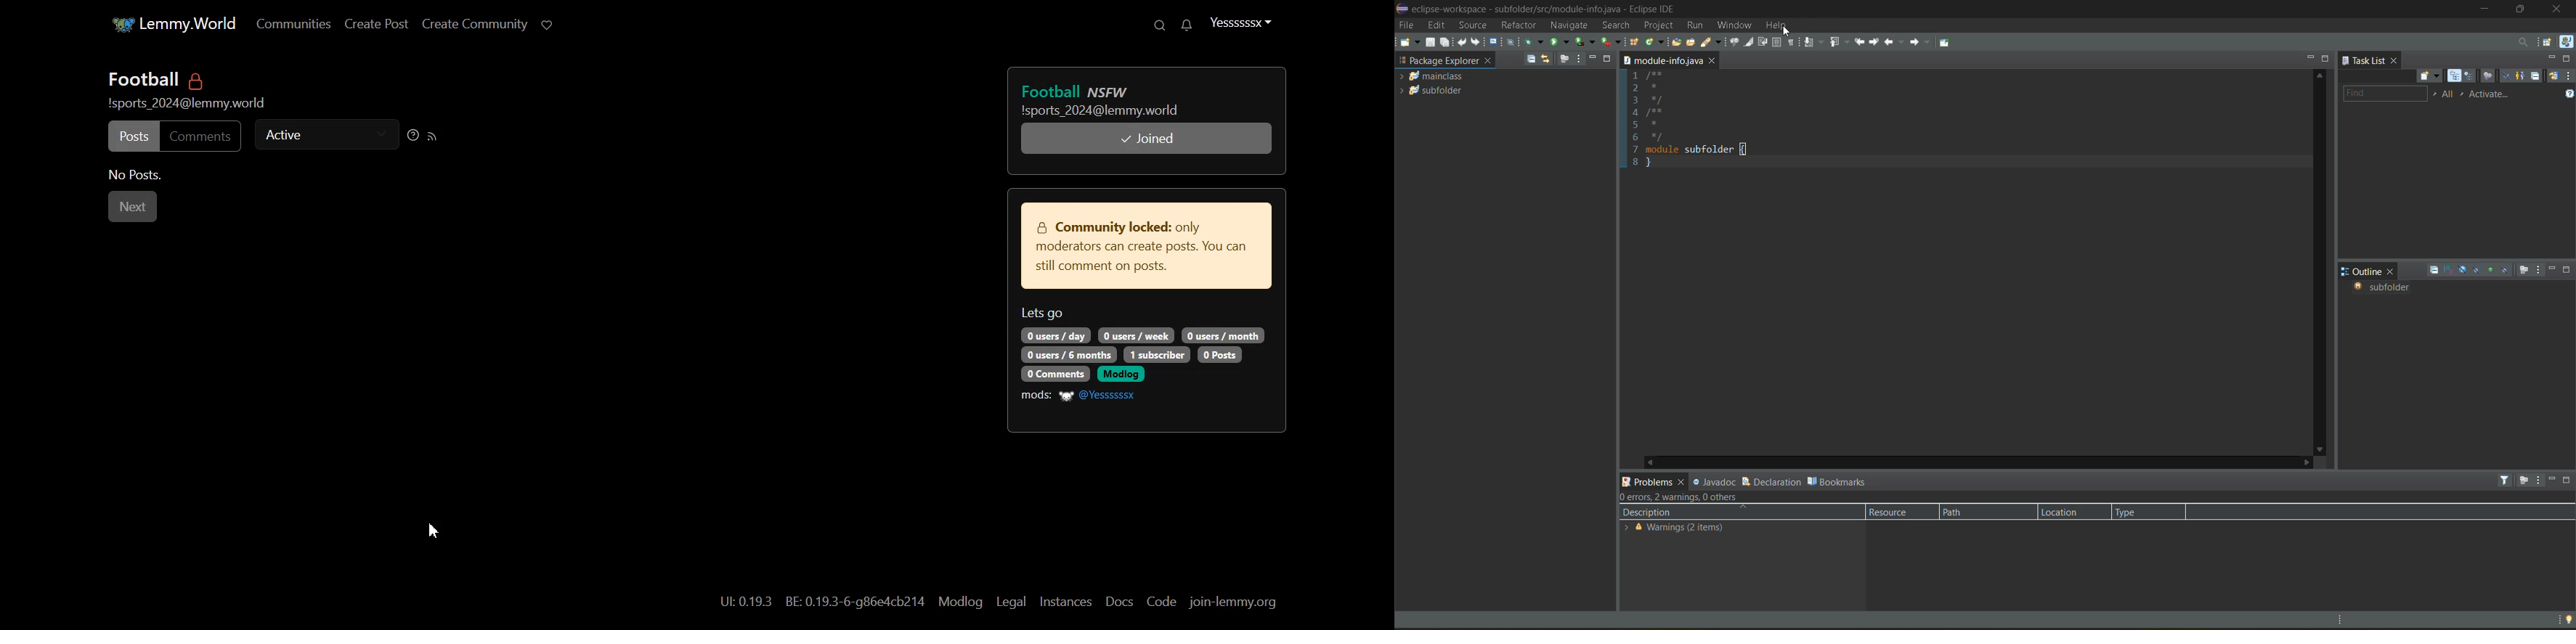  Describe the element at coordinates (1674, 530) in the screenshot. I see `Warnings (2 items)` at that location.